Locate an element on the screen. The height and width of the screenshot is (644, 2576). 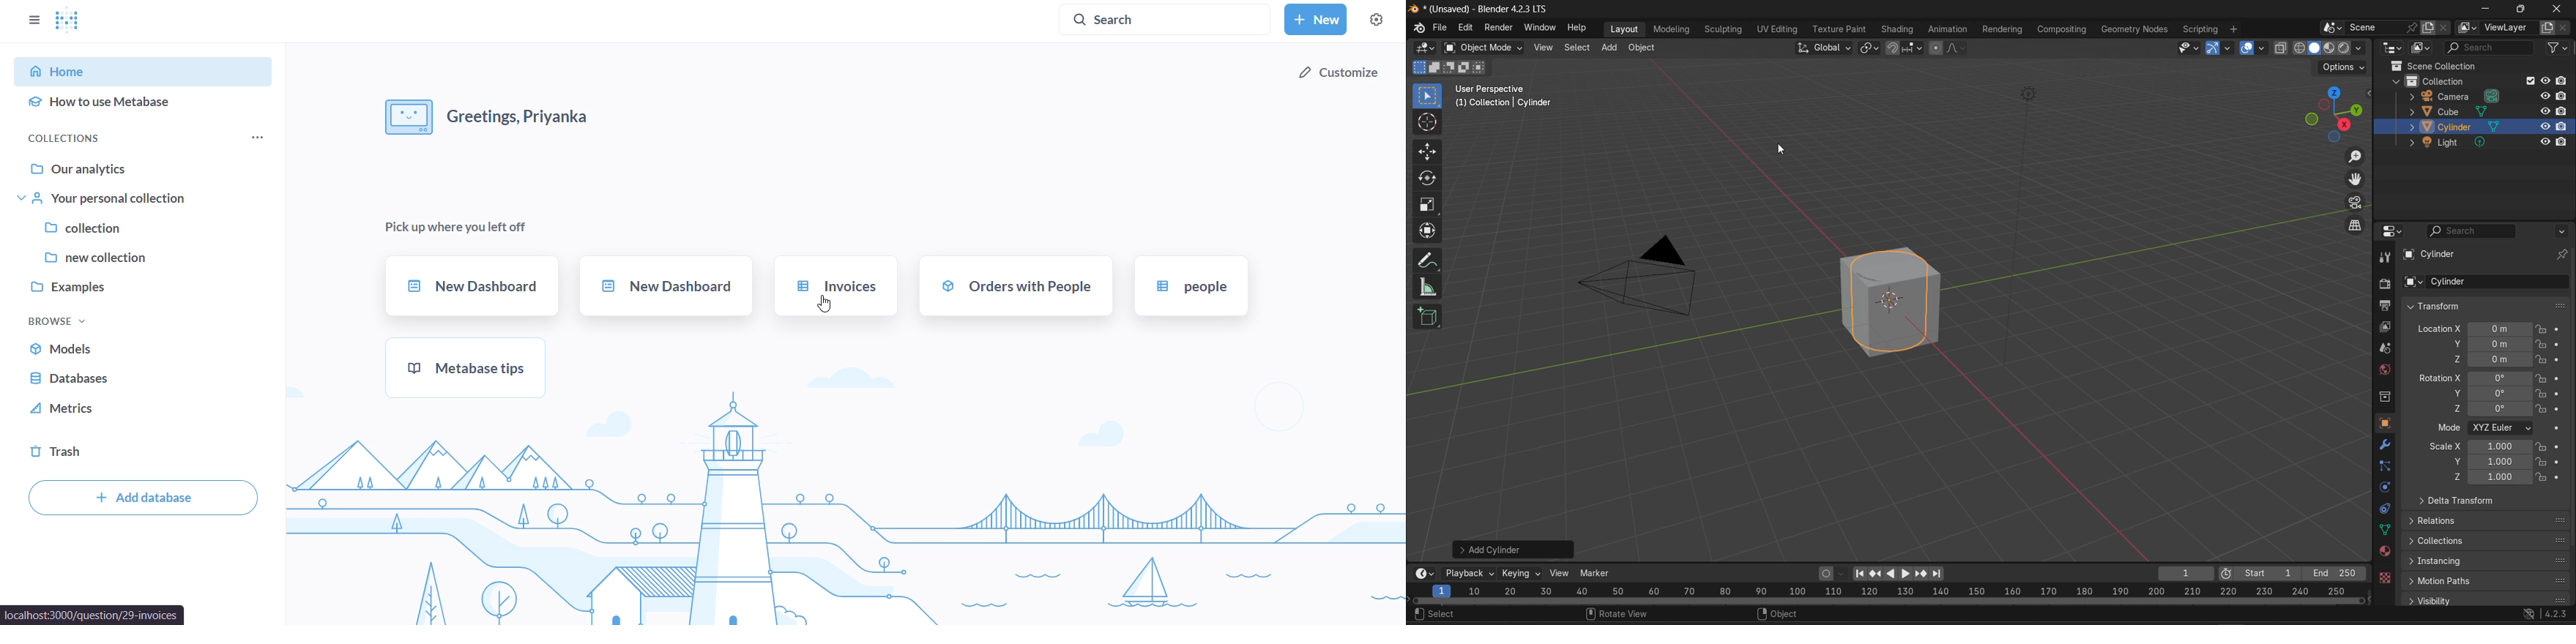
collections is located at coordinates (68, 138).